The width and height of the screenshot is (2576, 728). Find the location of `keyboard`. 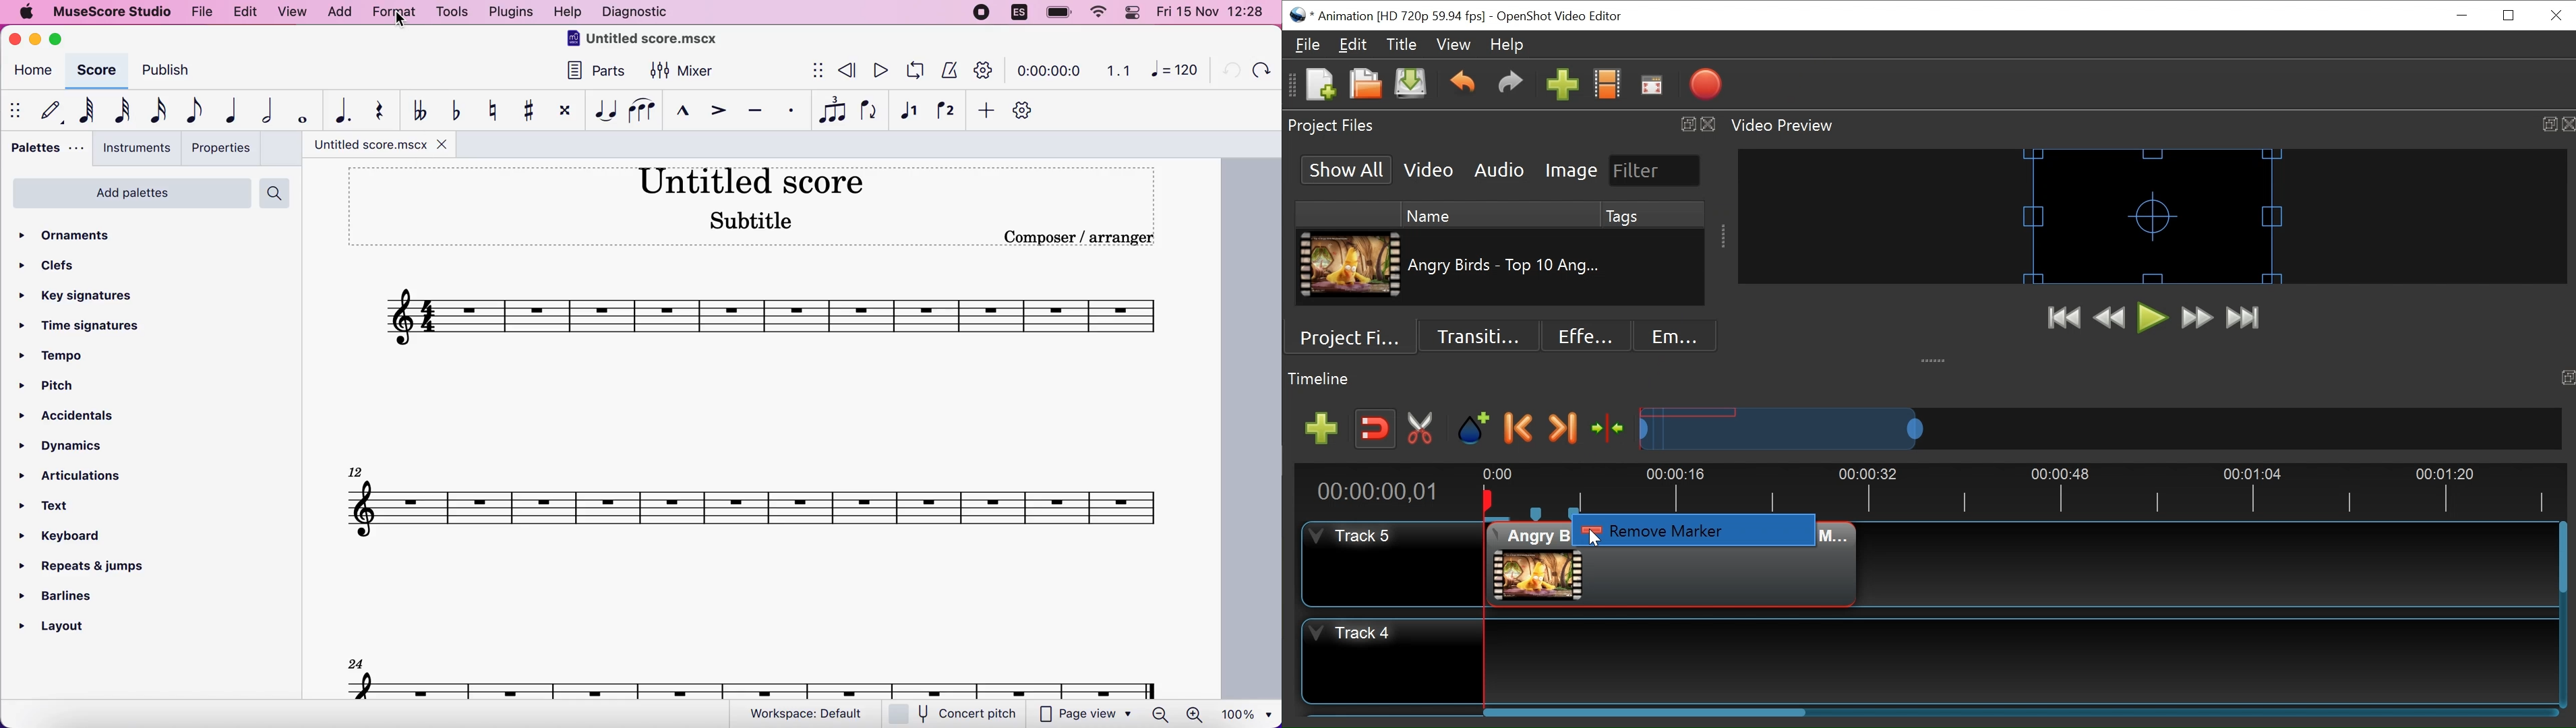

keyboard is located at coordinates (72, 538).